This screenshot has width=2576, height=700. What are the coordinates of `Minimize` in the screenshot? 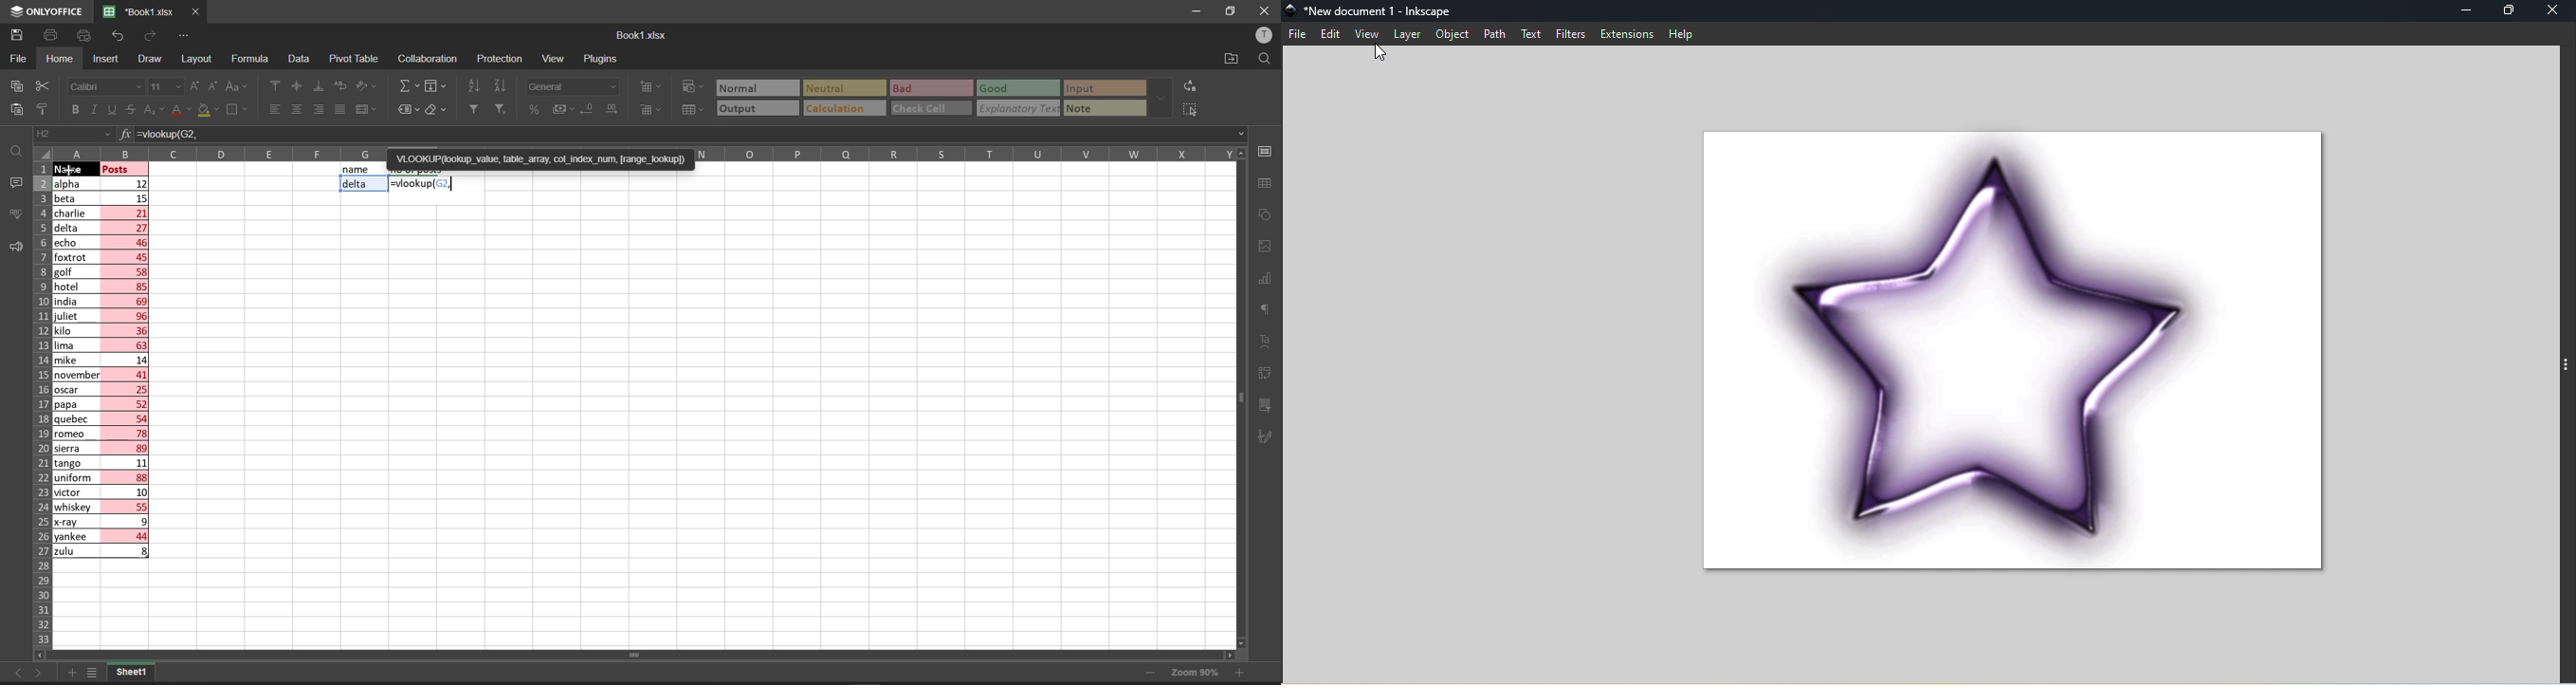 It's located at (2460, 10).